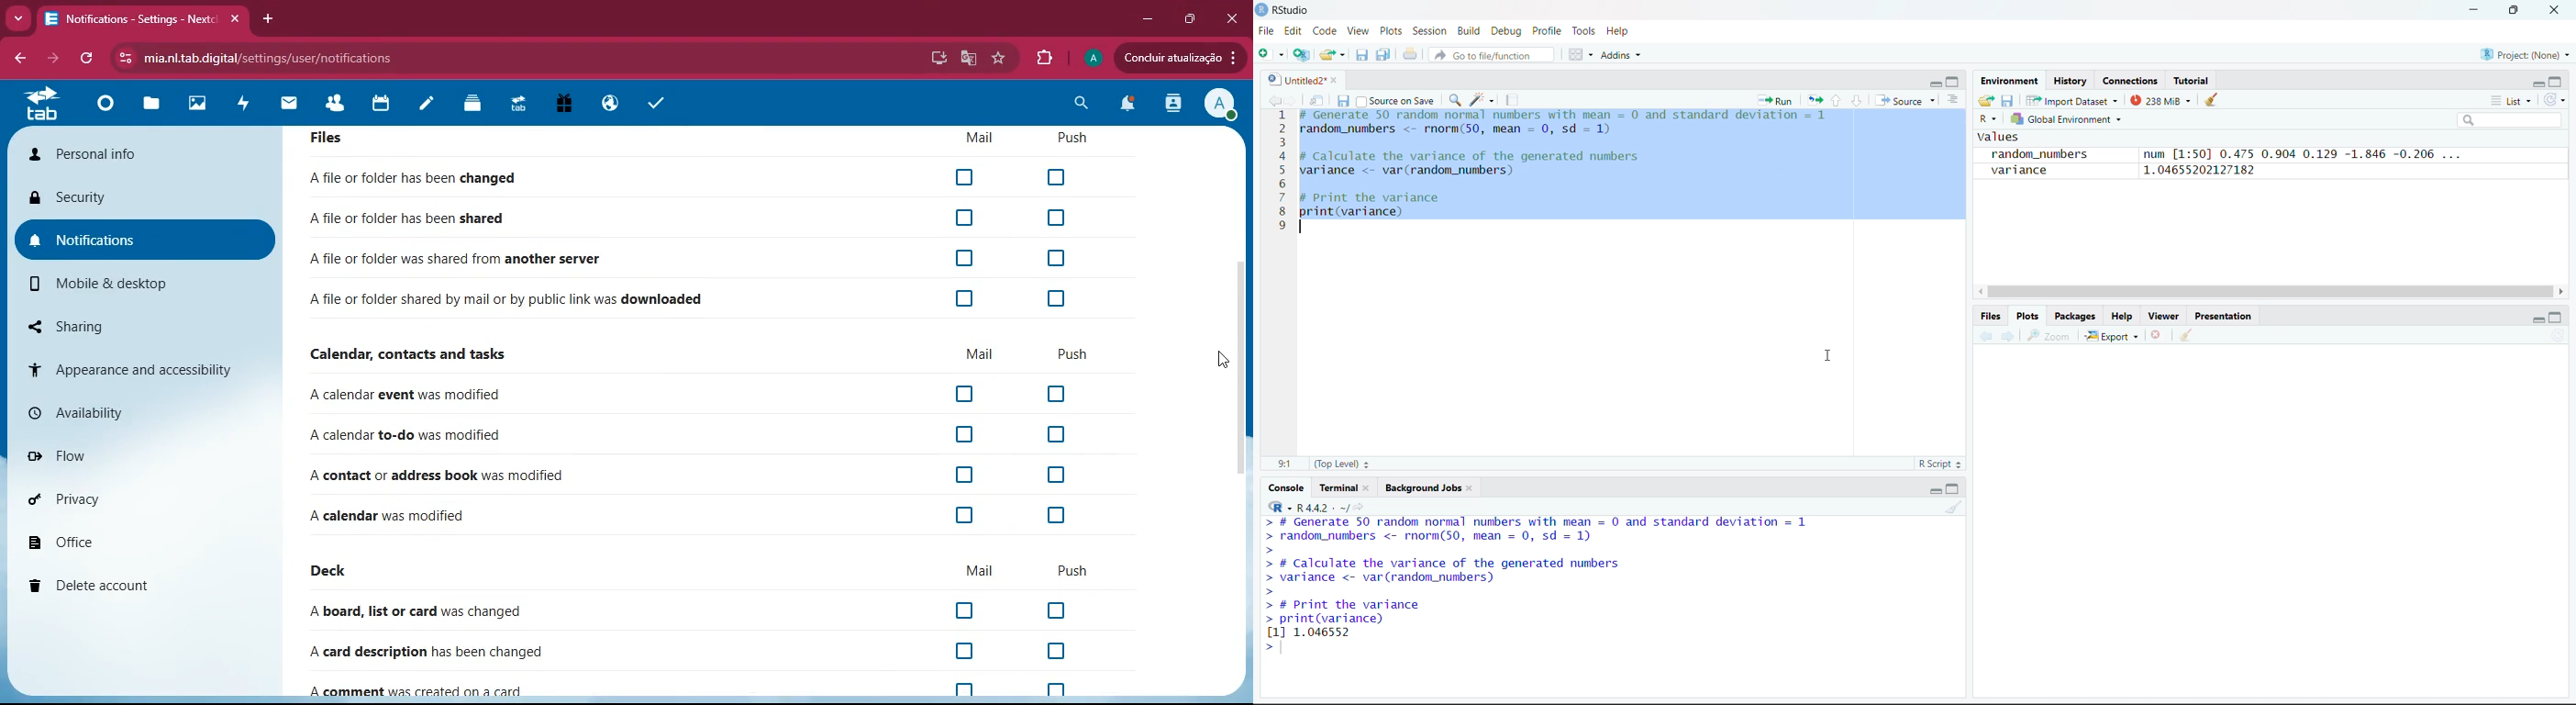 The height and width of the screenshot is (728, 2576). I want to click on maximize, so click(2556, 81).